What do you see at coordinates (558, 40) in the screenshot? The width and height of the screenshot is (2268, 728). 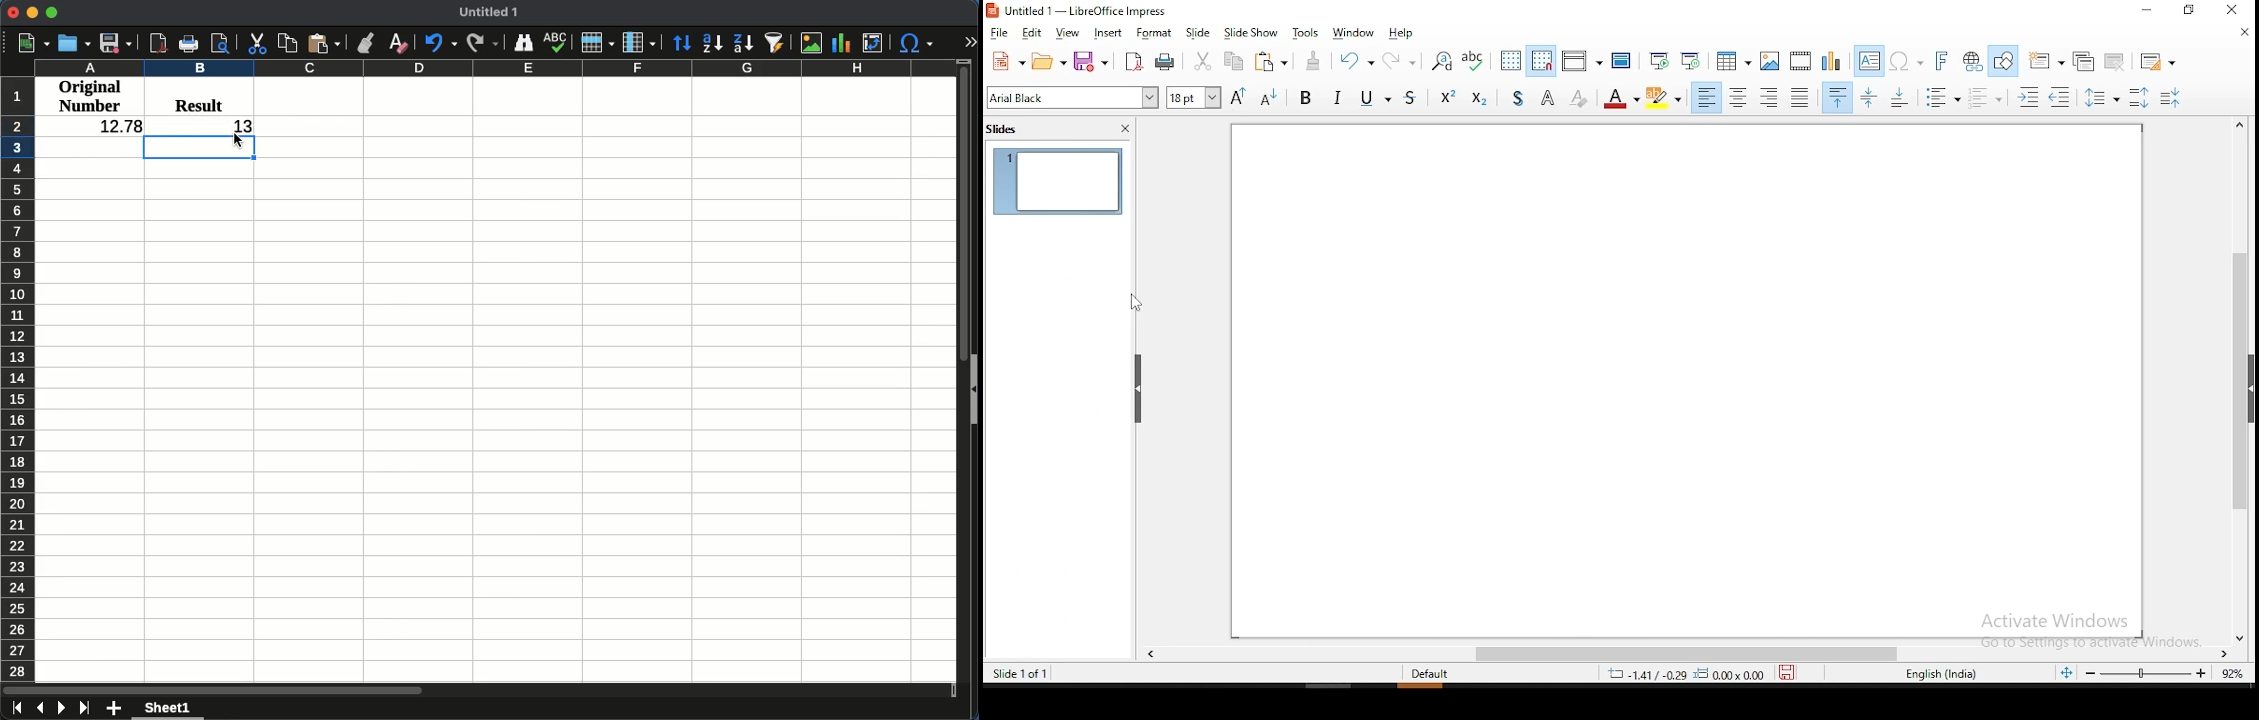 I see `spelling check` at bounding box center [558, 40].